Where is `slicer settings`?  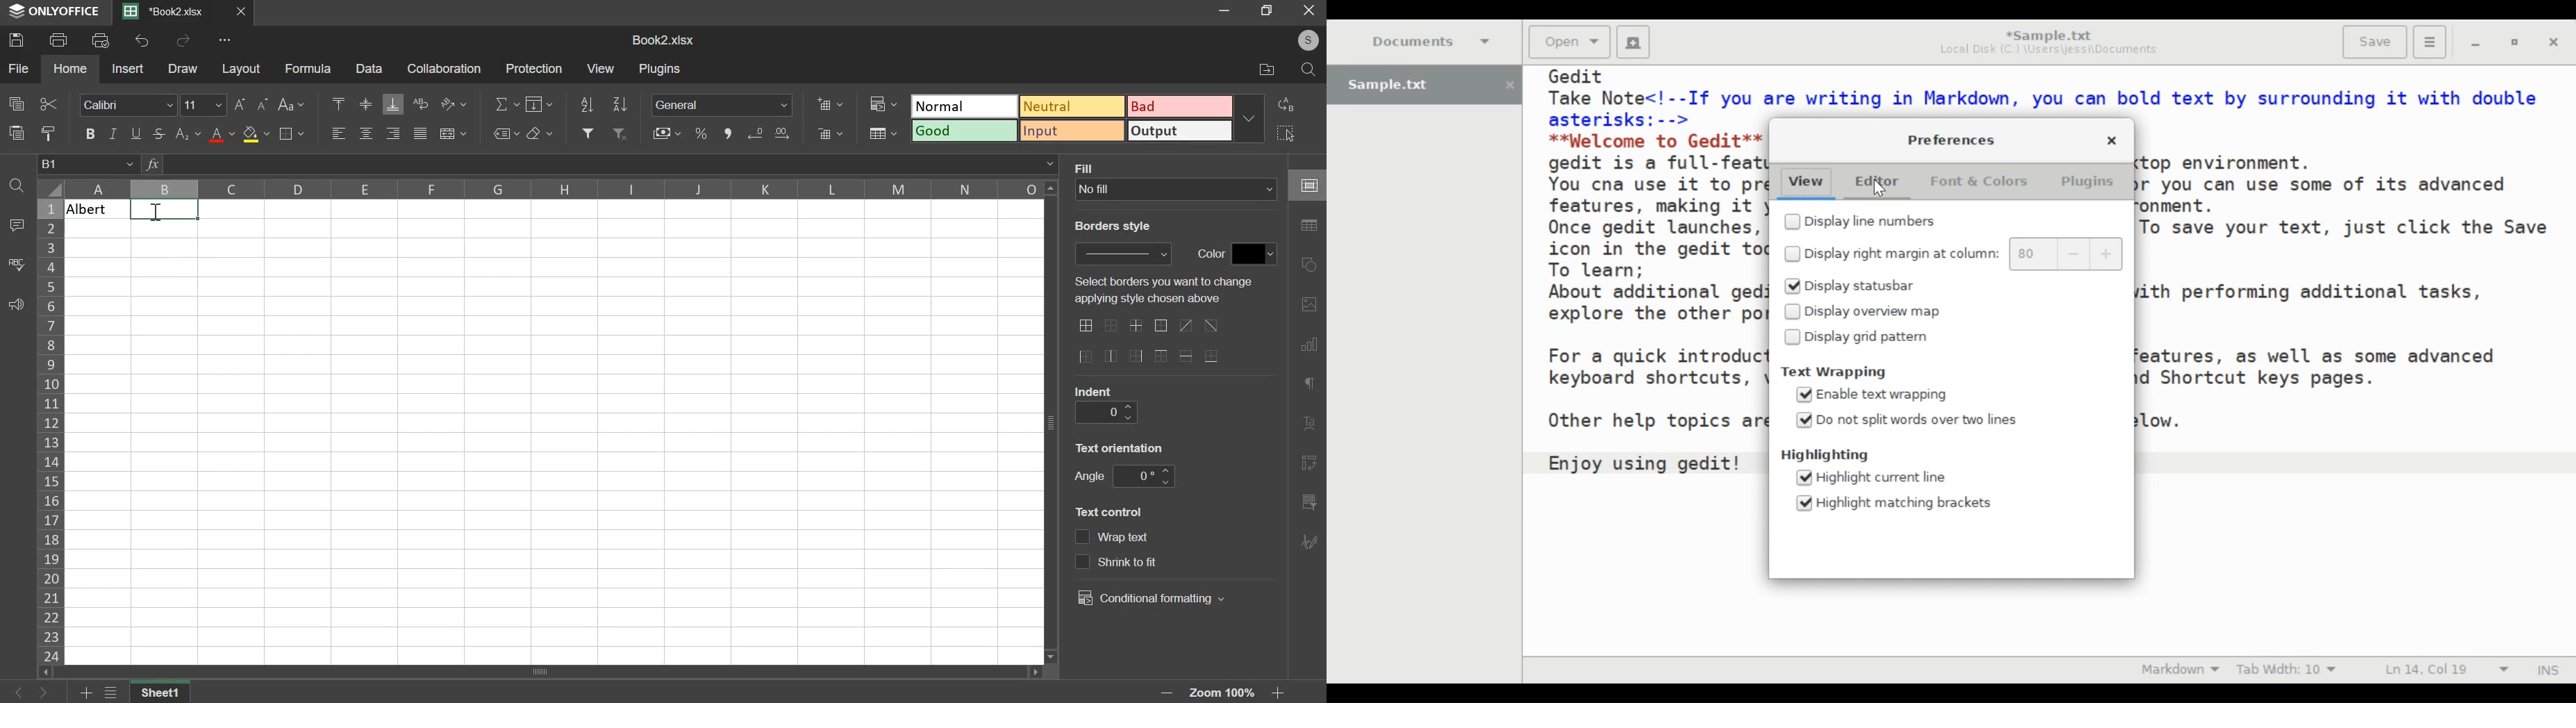
slicer settings is located at coordinates (1310, 500).